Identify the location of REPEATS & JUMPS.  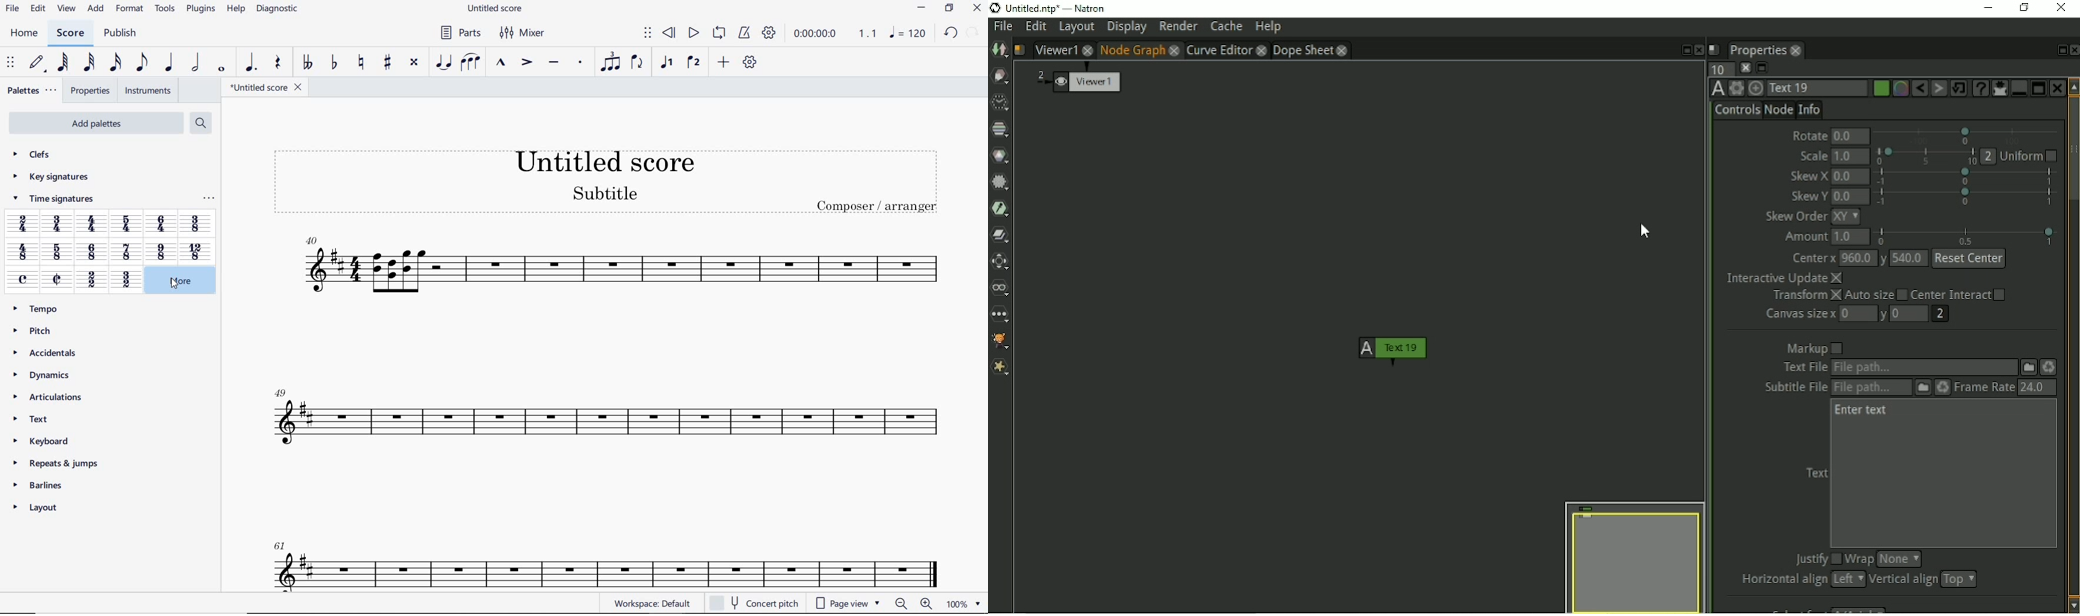
(58, 460).